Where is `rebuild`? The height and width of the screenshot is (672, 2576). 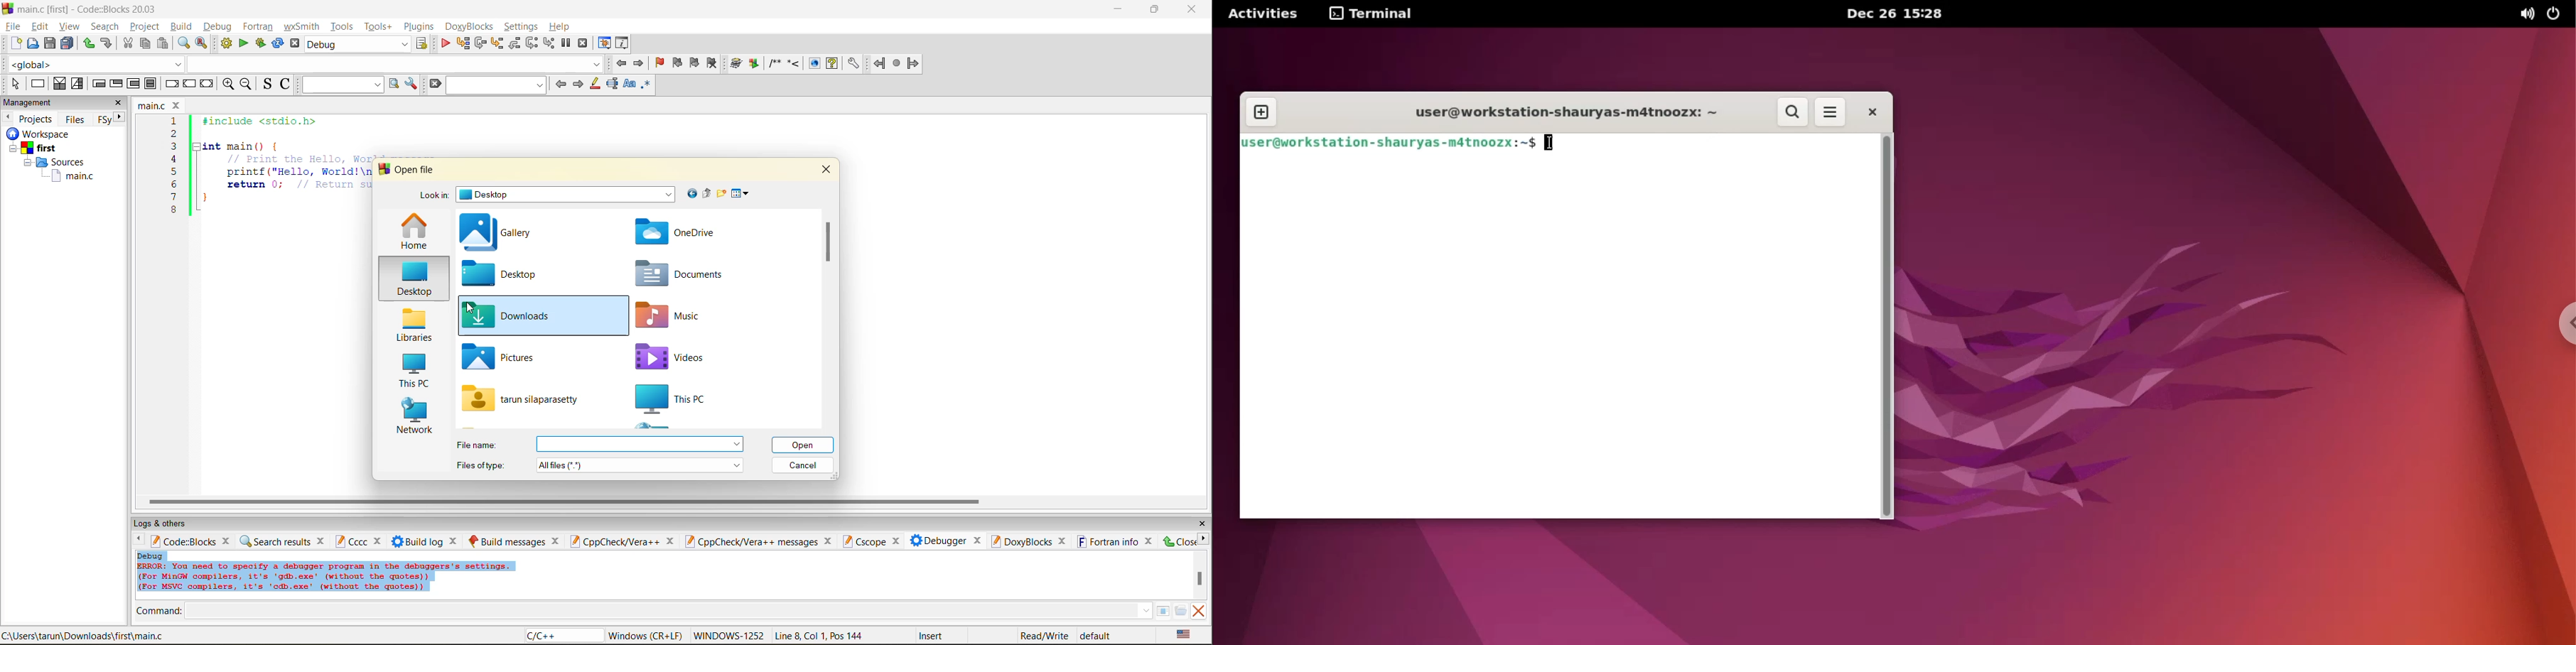
rebuild is located at coordinates (278, 44).